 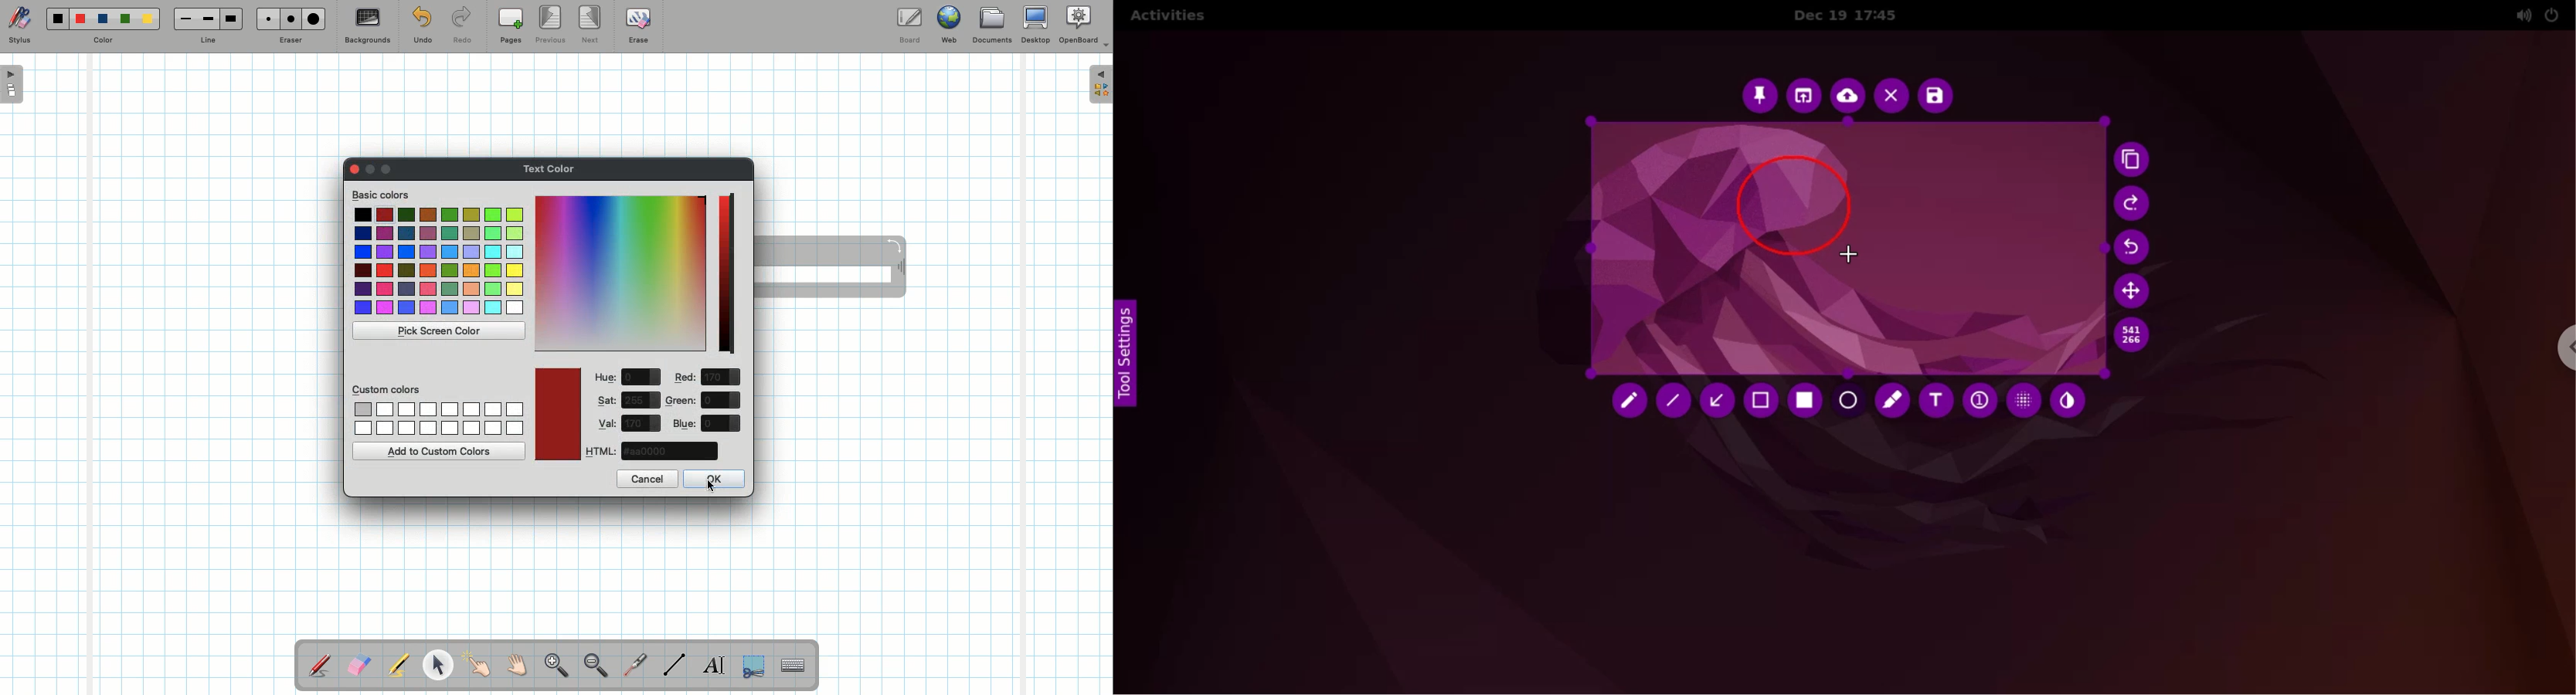 I want to click on save, so click(x=1935, y=96).